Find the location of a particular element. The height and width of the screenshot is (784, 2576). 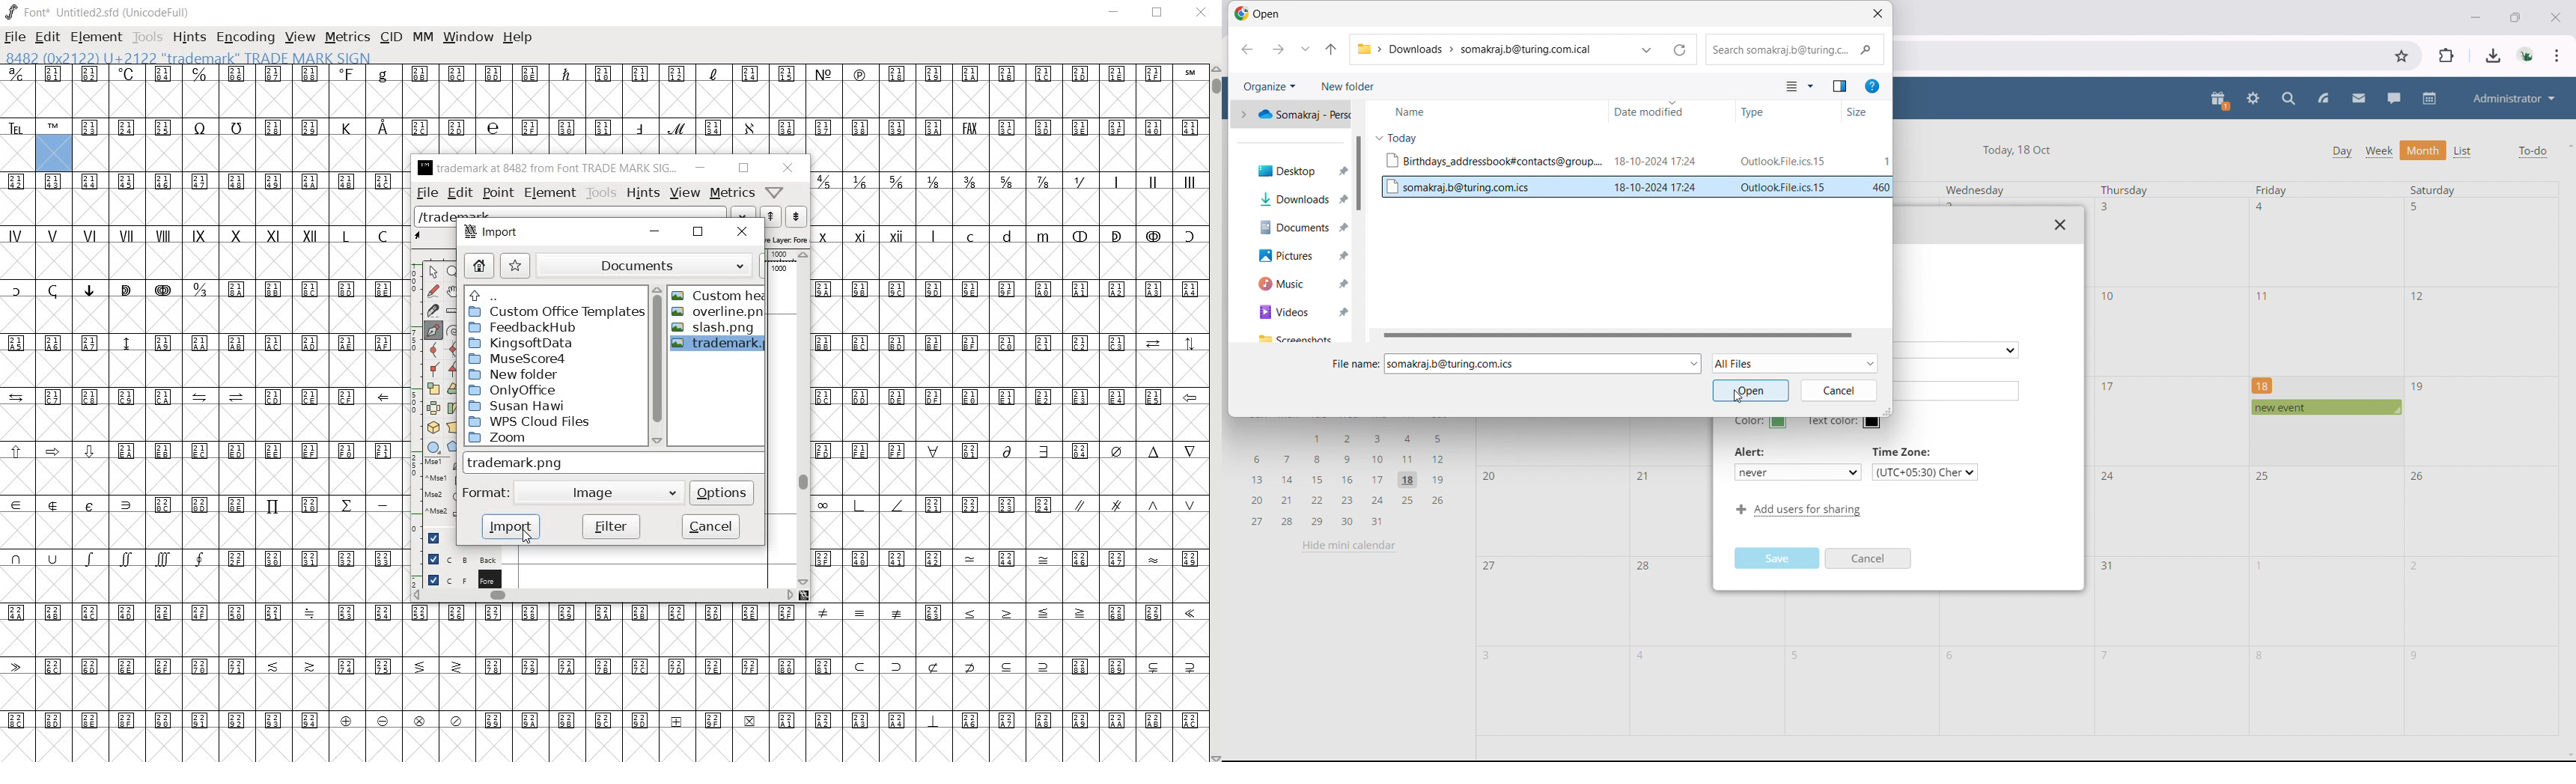

special characters is located at coordinates (108, 306).